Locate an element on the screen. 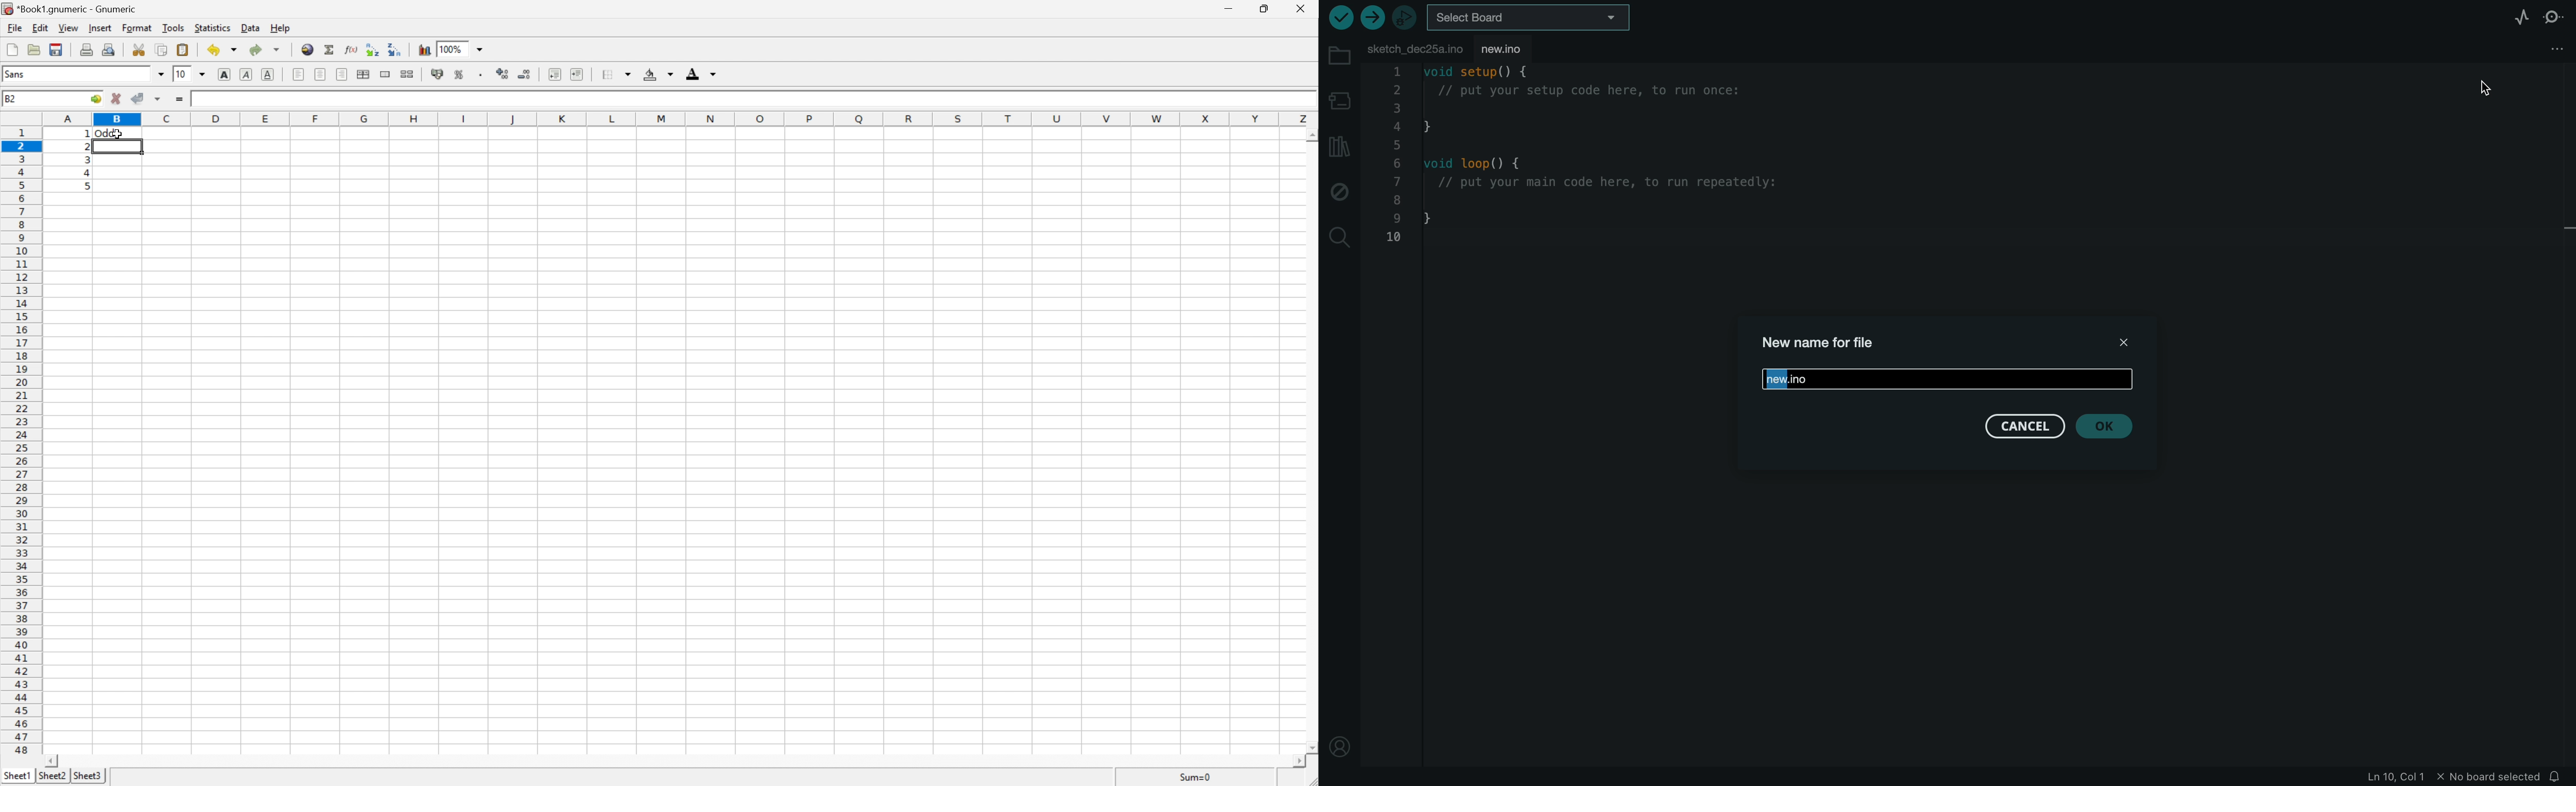 The height and width of the screenshot is (812, 2576). Edit is located at coordinates (41, 27).